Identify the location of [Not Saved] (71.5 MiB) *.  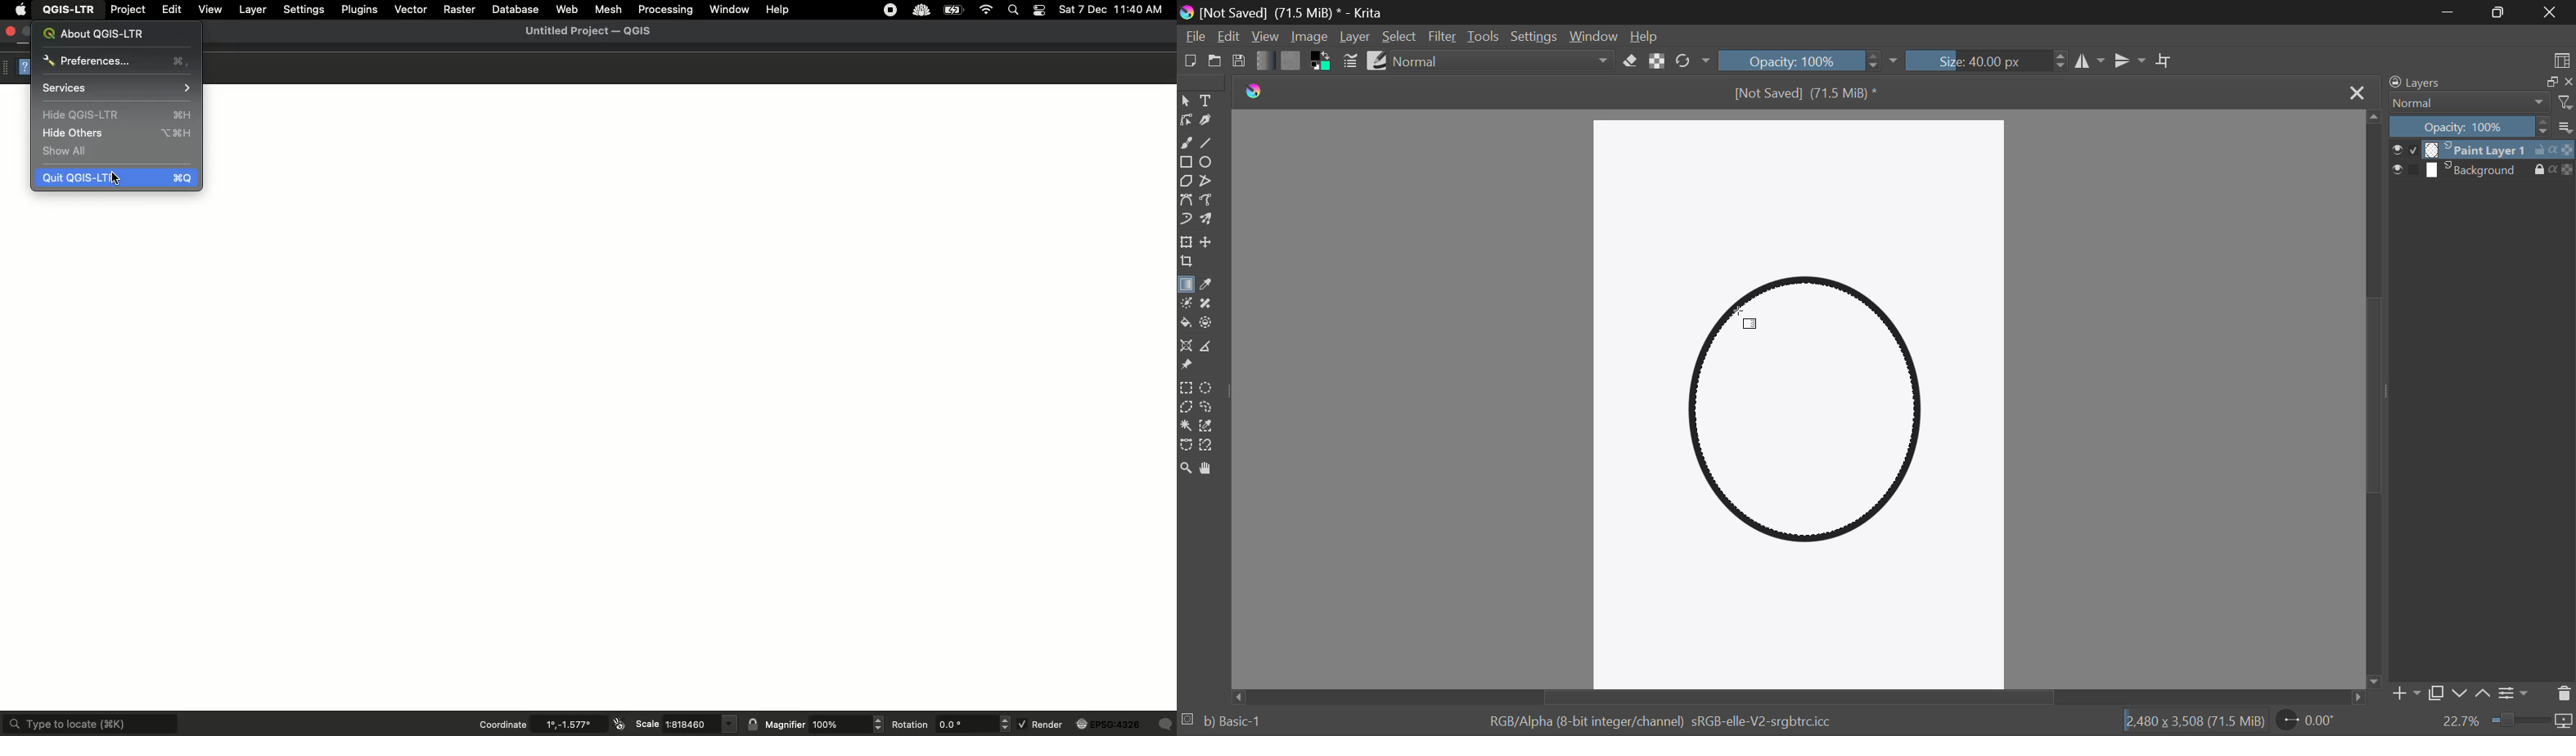
(1806, 94).